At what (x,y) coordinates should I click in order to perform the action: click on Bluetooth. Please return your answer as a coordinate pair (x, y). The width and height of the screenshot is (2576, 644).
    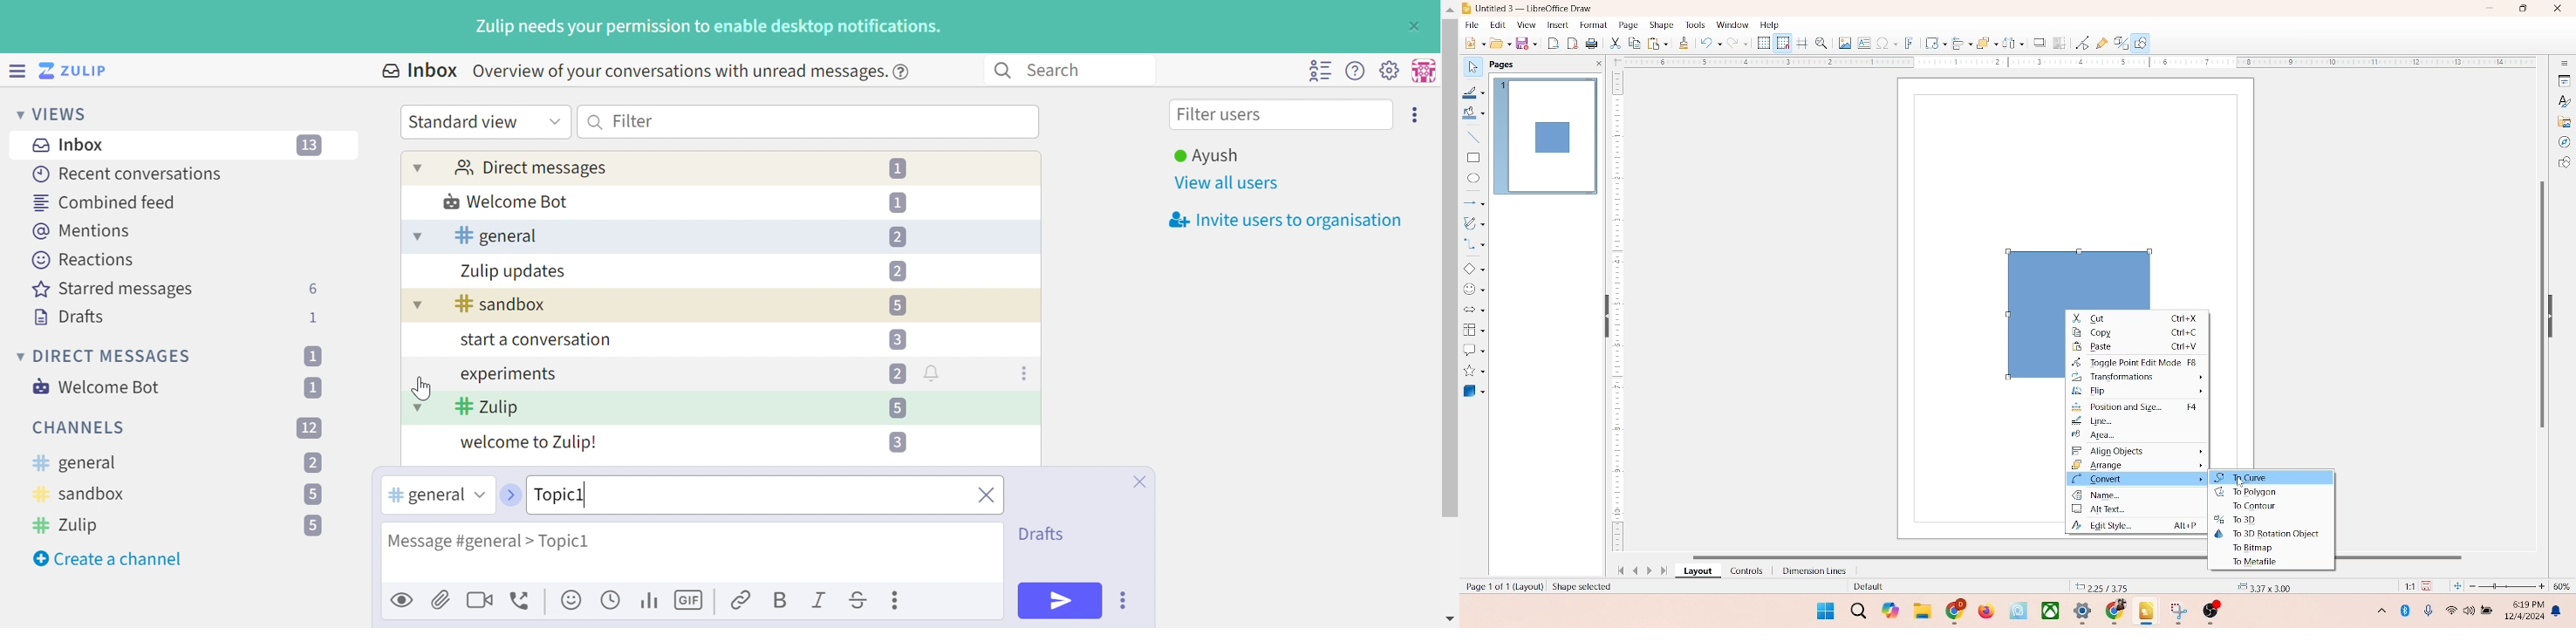
    Looking at the image, I should click on (2409, 611).